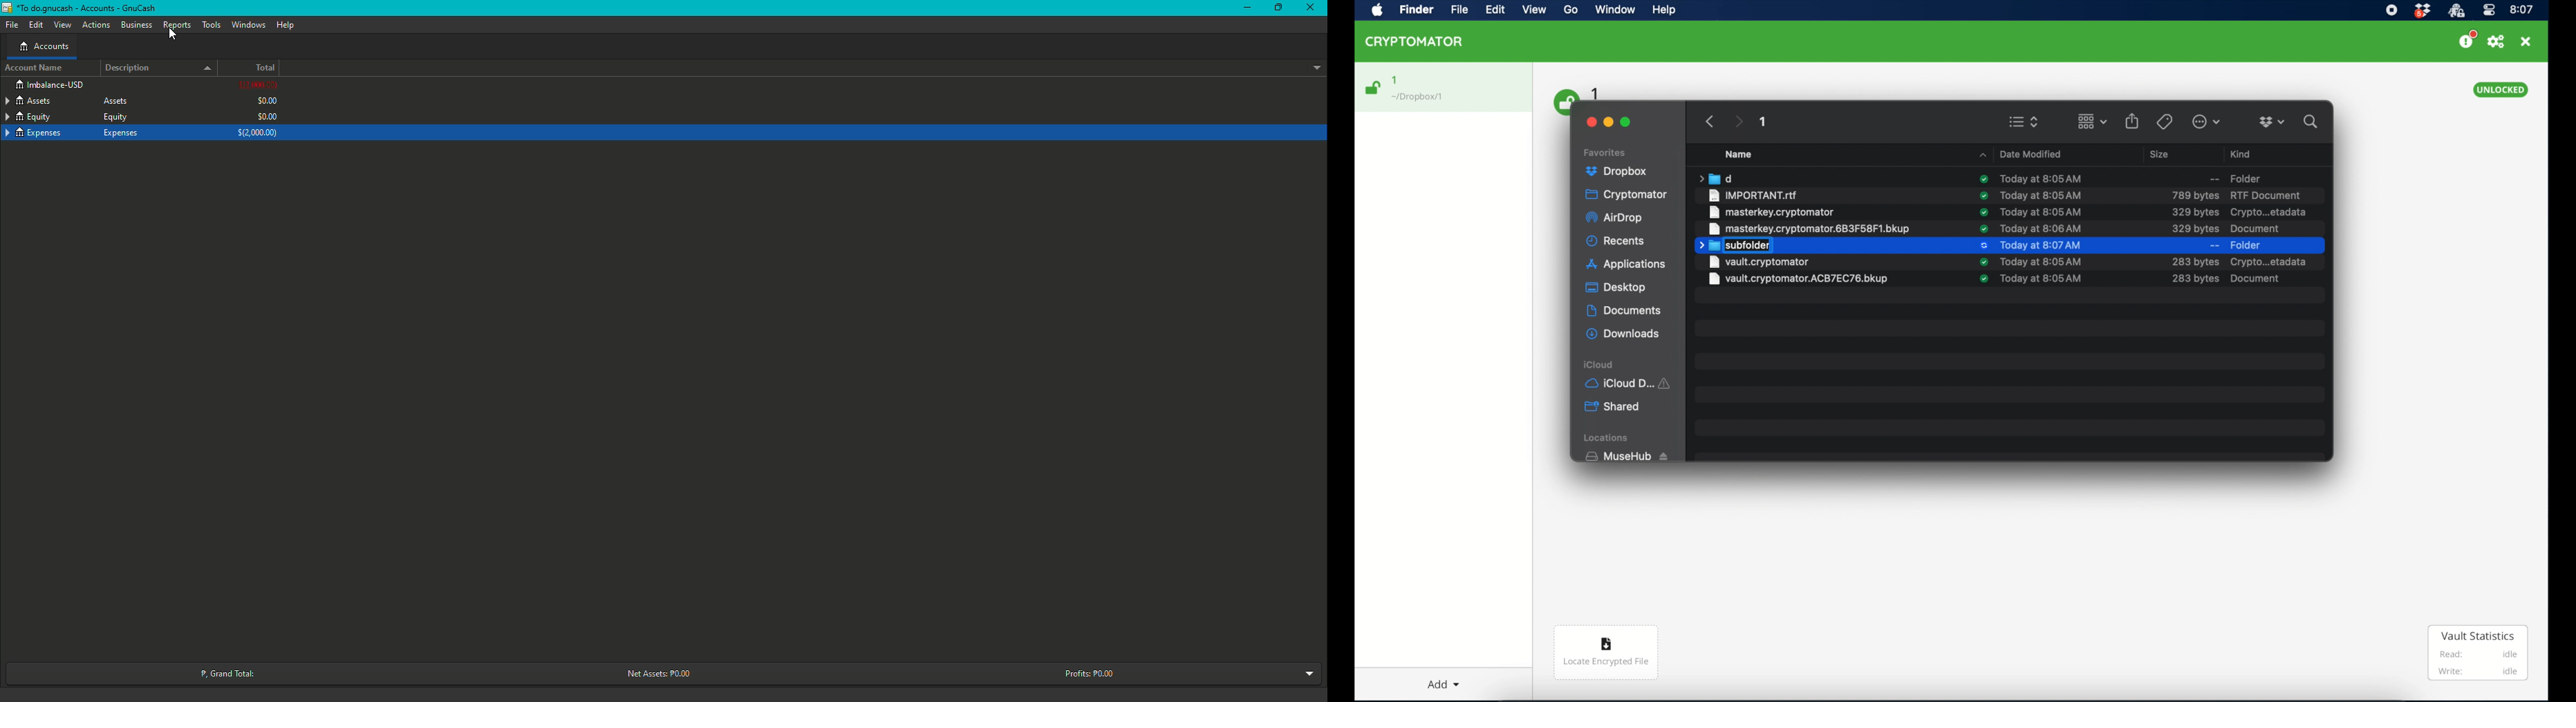  I want to click on Minimize, so click(1244, 9).